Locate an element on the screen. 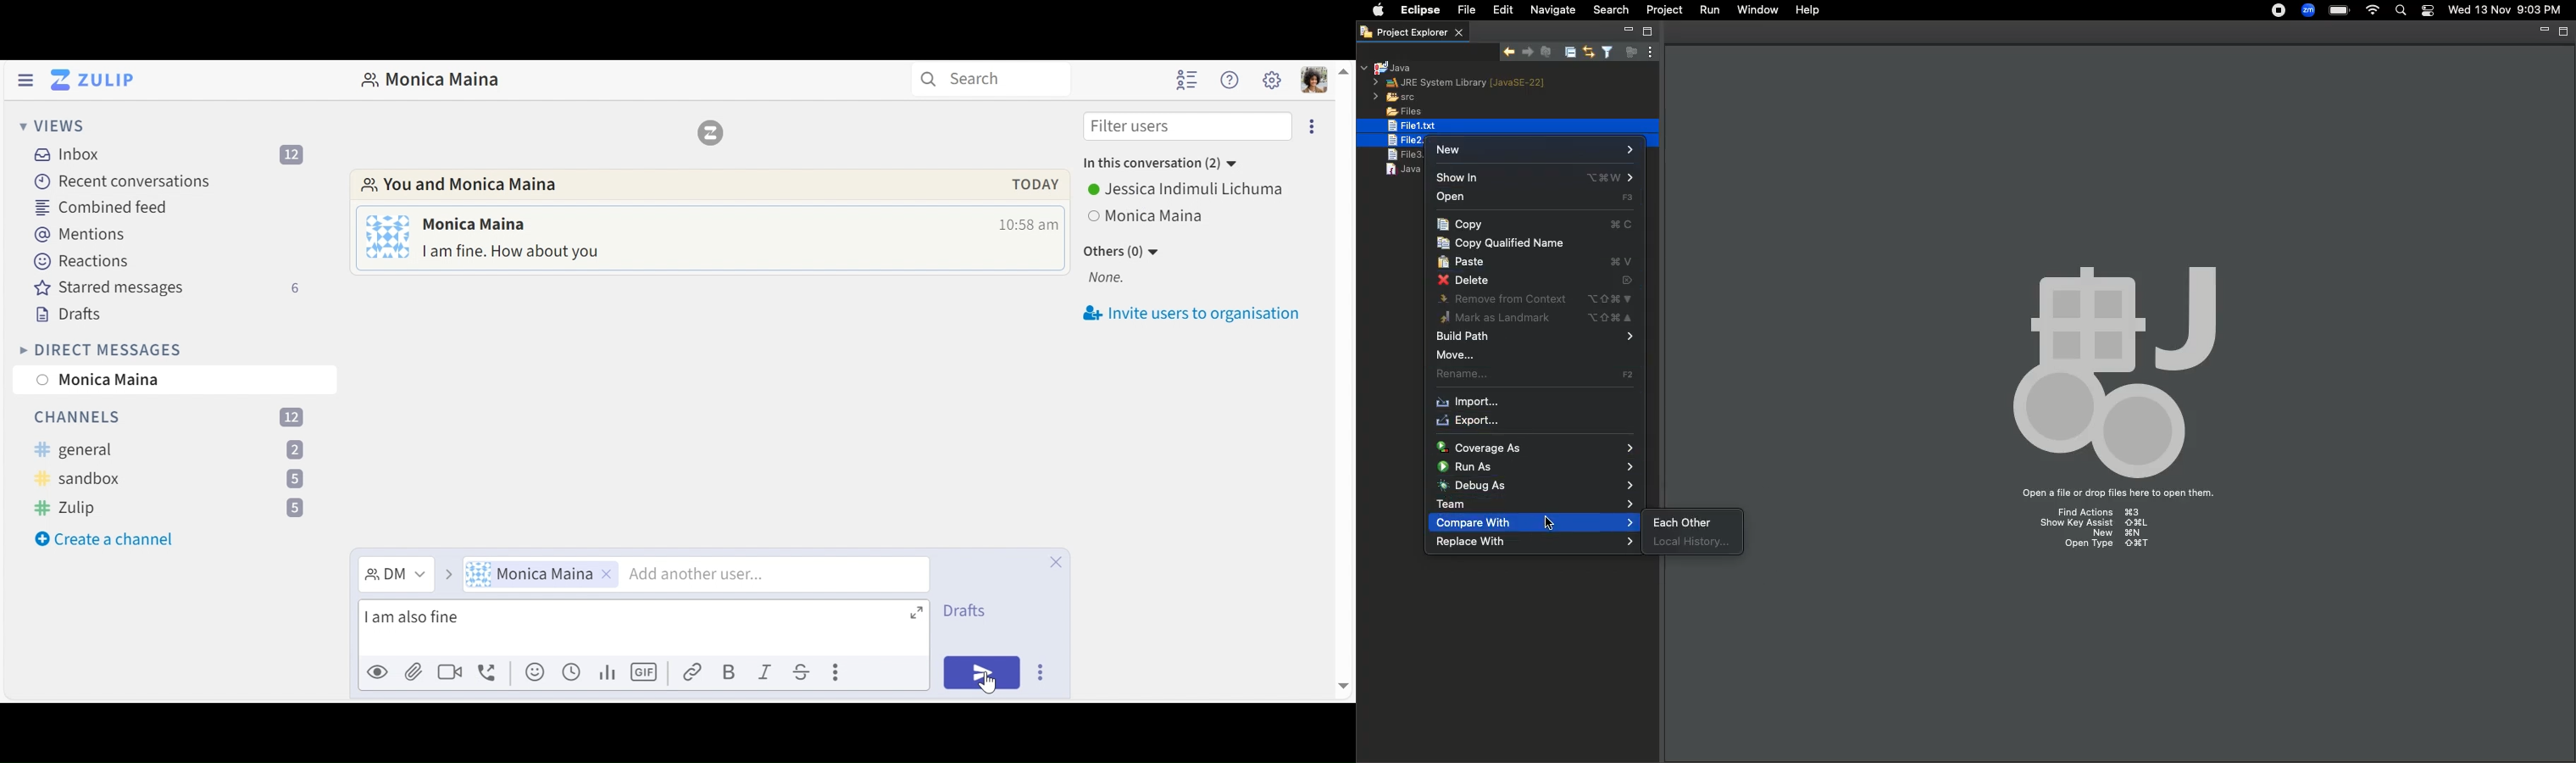 This screenshot has width=2576, height=784. Eclipse is located at coordinates (1310, 126).